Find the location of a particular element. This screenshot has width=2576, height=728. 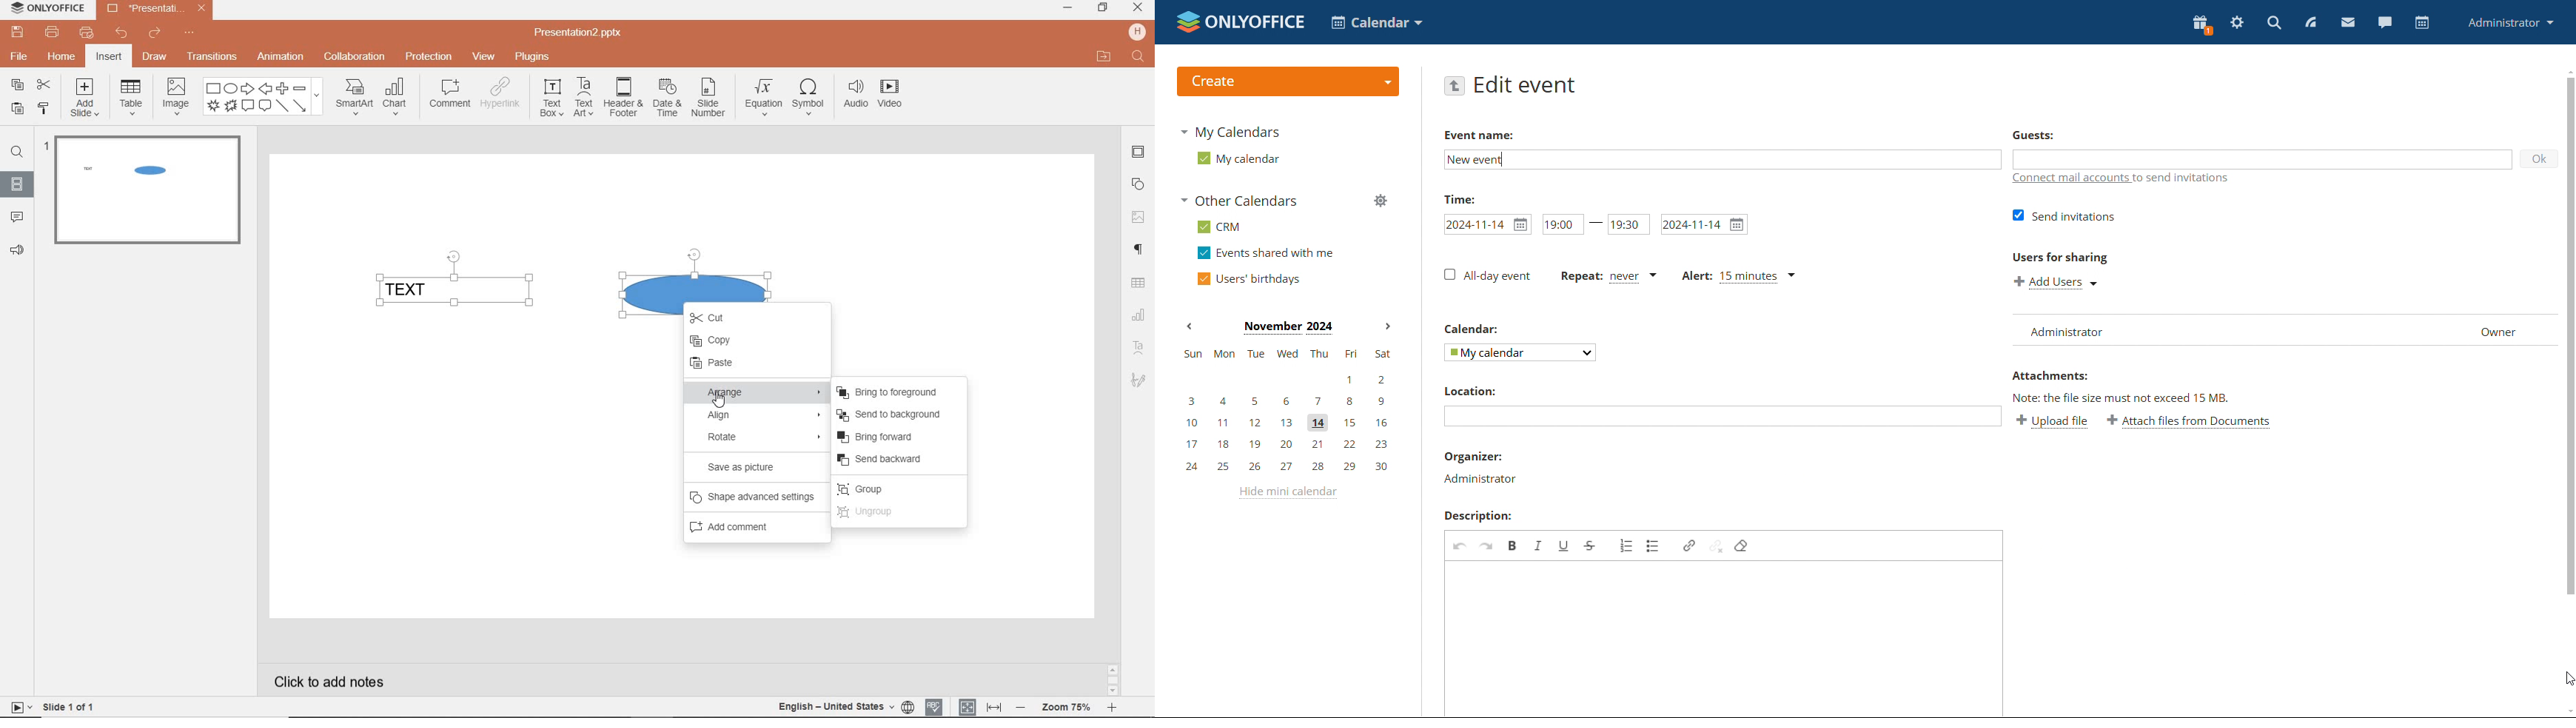

ALIGN  is located at coordinates (757, 415).